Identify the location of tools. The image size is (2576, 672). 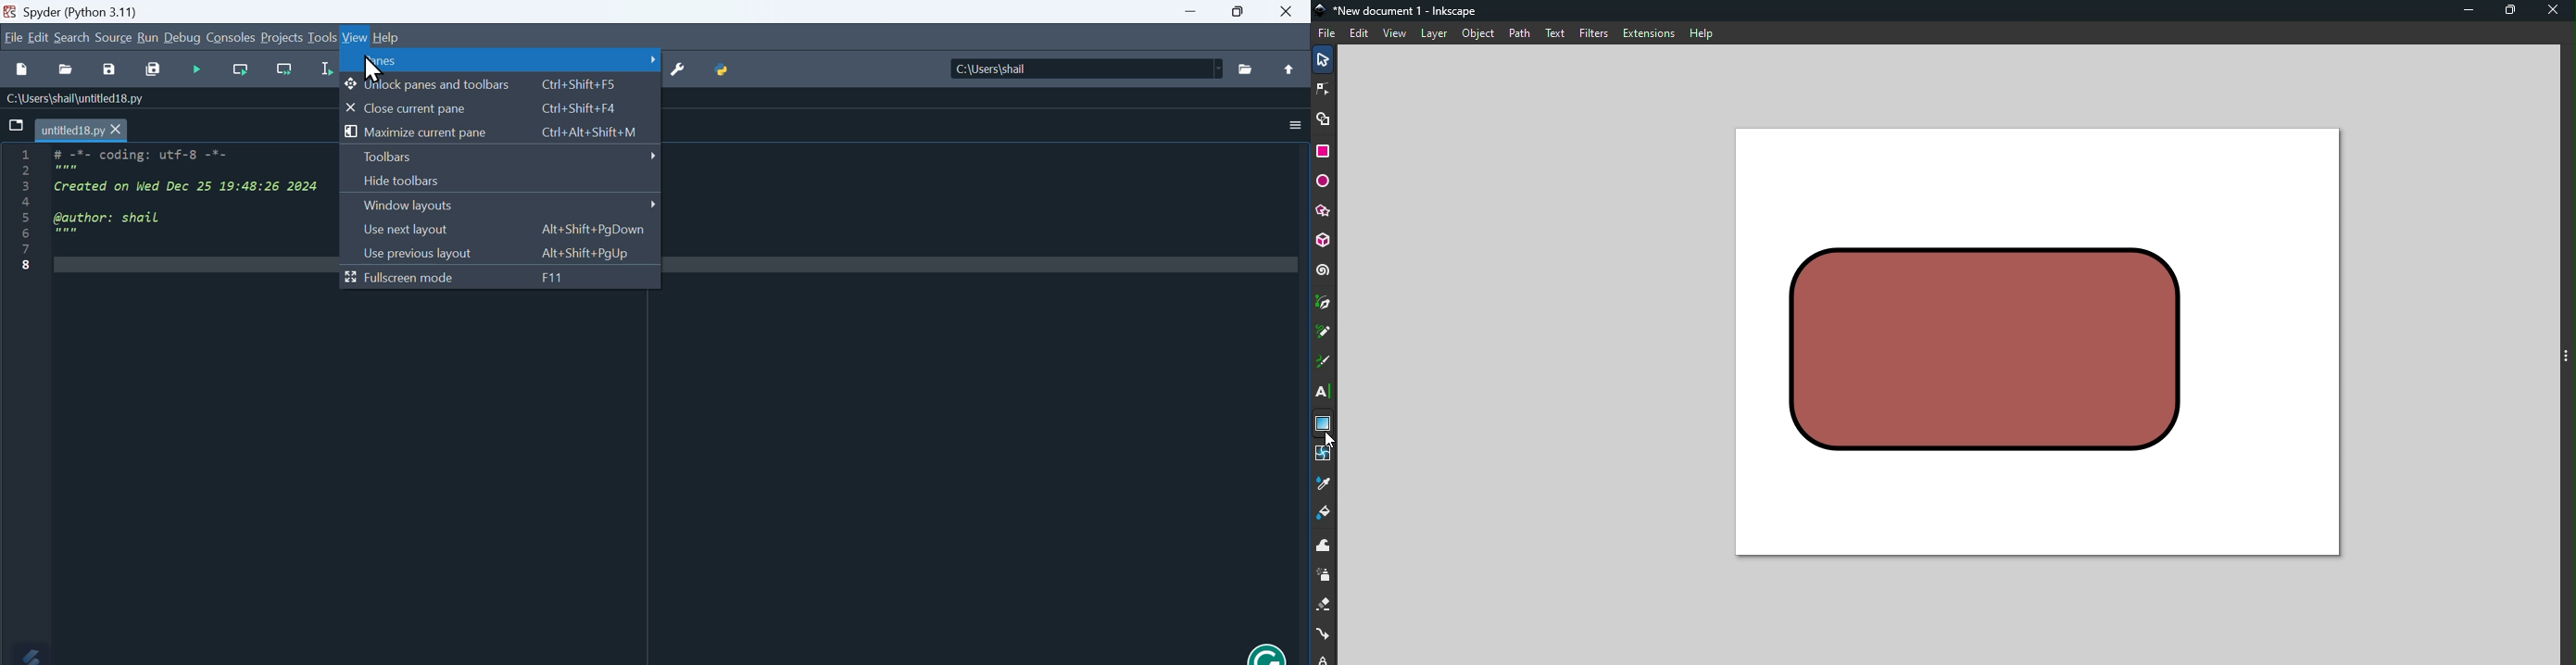
(320, 39).